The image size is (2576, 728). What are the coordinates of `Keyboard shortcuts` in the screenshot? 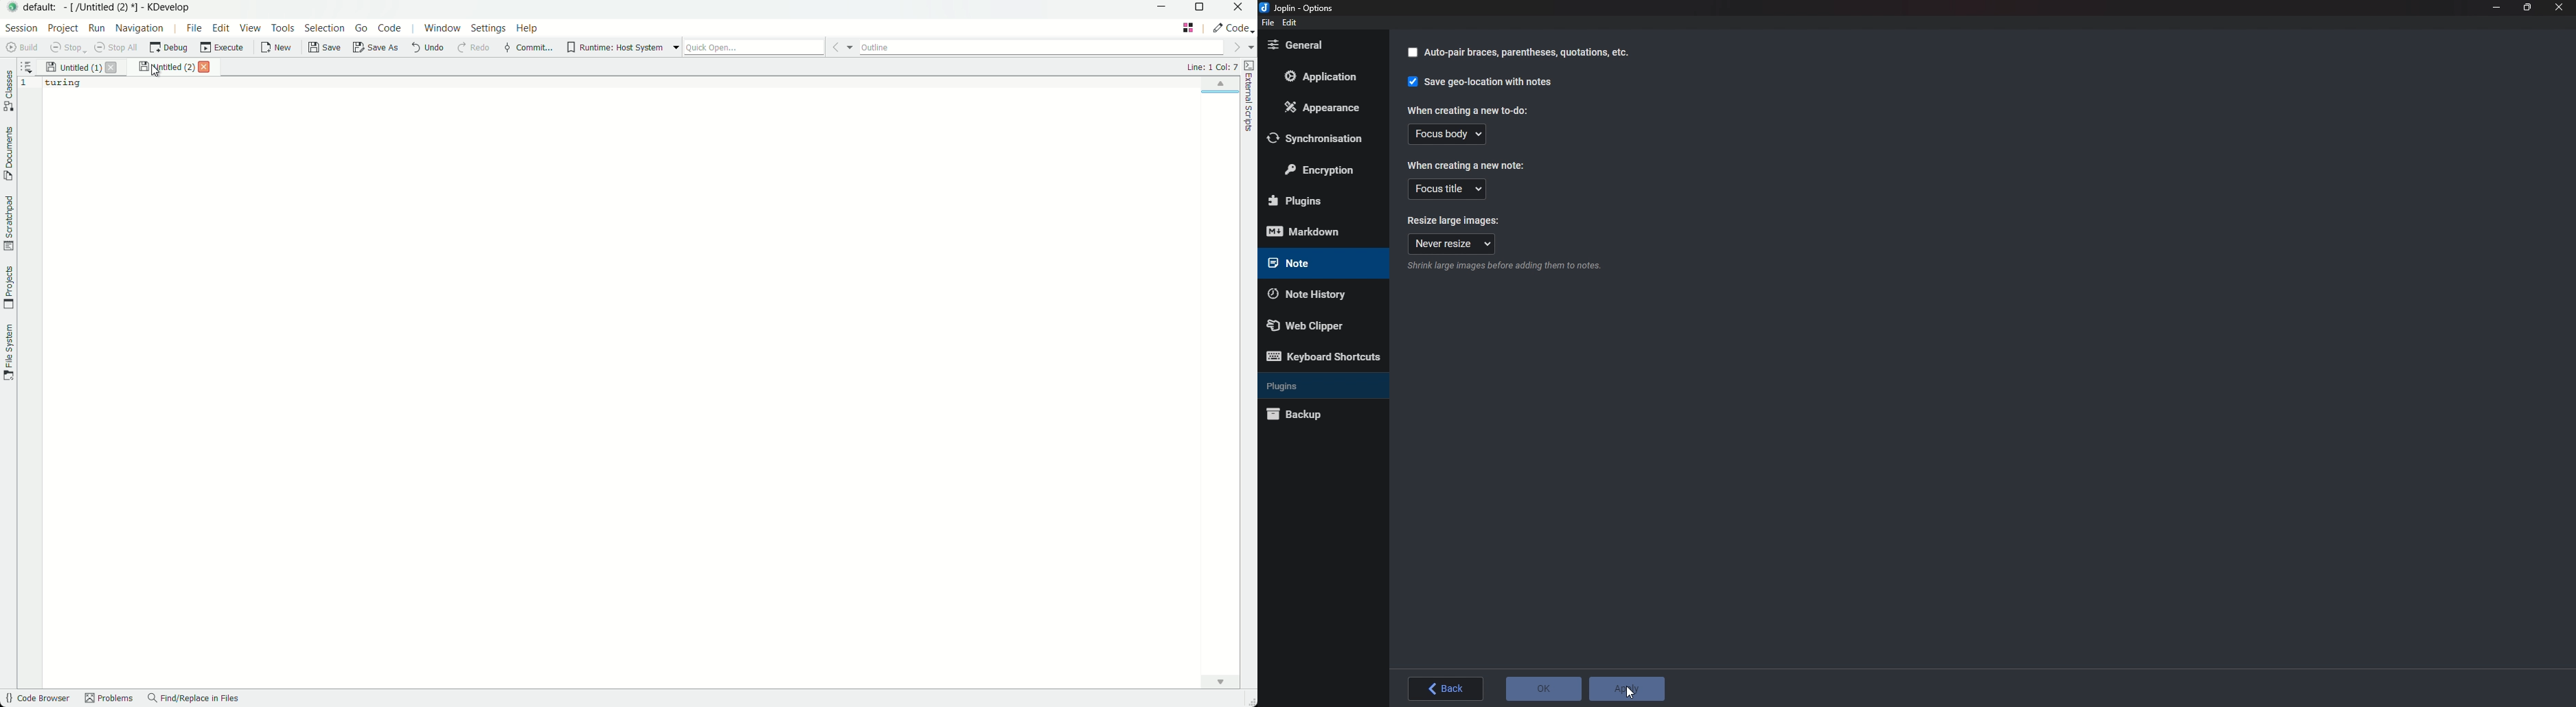 It's located at (1325, 355).